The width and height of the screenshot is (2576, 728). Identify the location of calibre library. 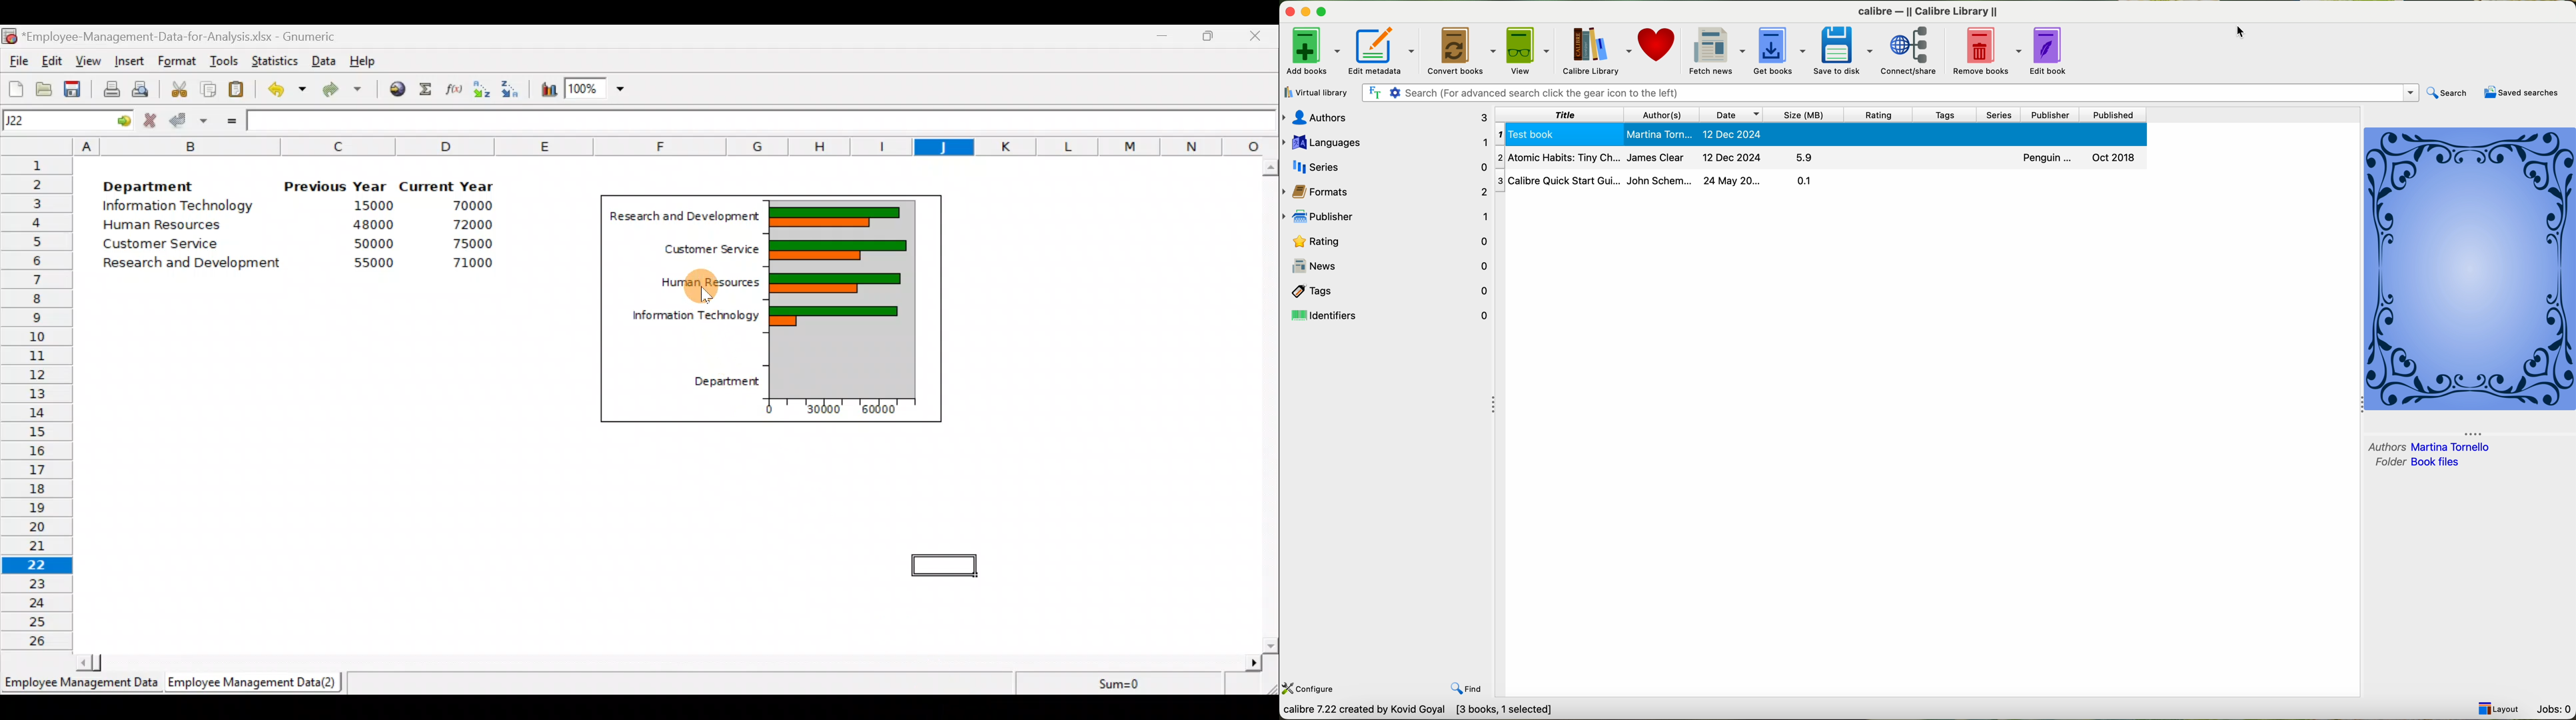
(1592, 50).